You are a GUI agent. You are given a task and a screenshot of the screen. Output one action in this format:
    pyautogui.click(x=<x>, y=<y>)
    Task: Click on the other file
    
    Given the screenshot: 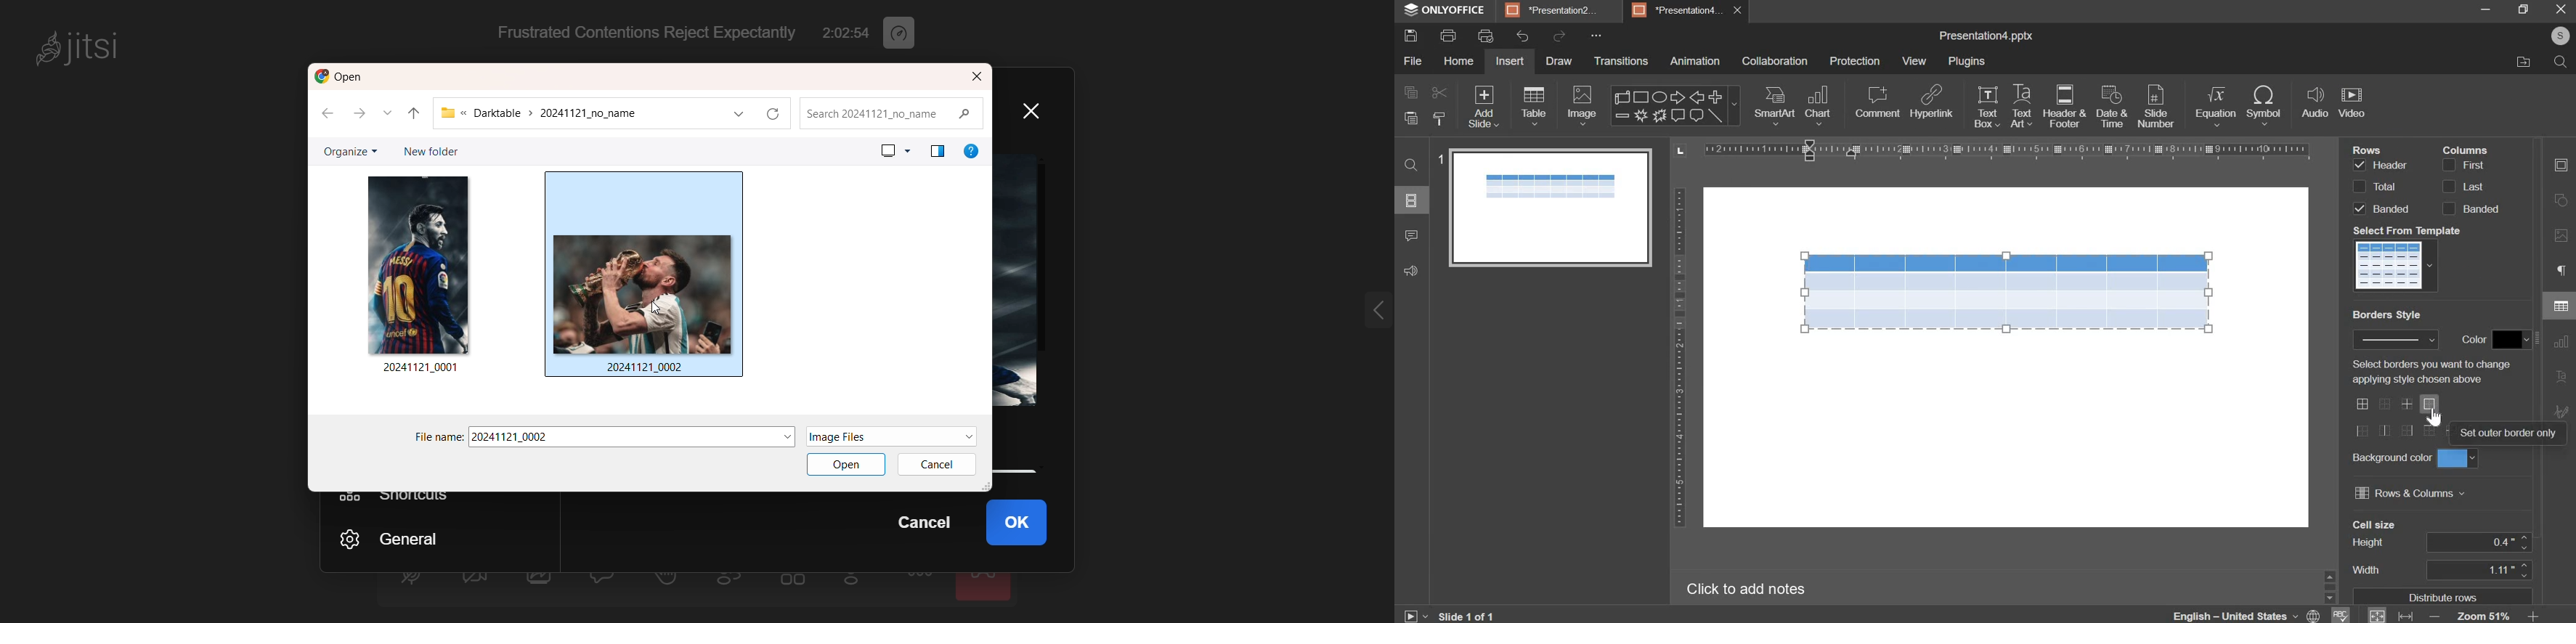 What is the action you would take?
    pyautogui.click(x=418, y=263)
    